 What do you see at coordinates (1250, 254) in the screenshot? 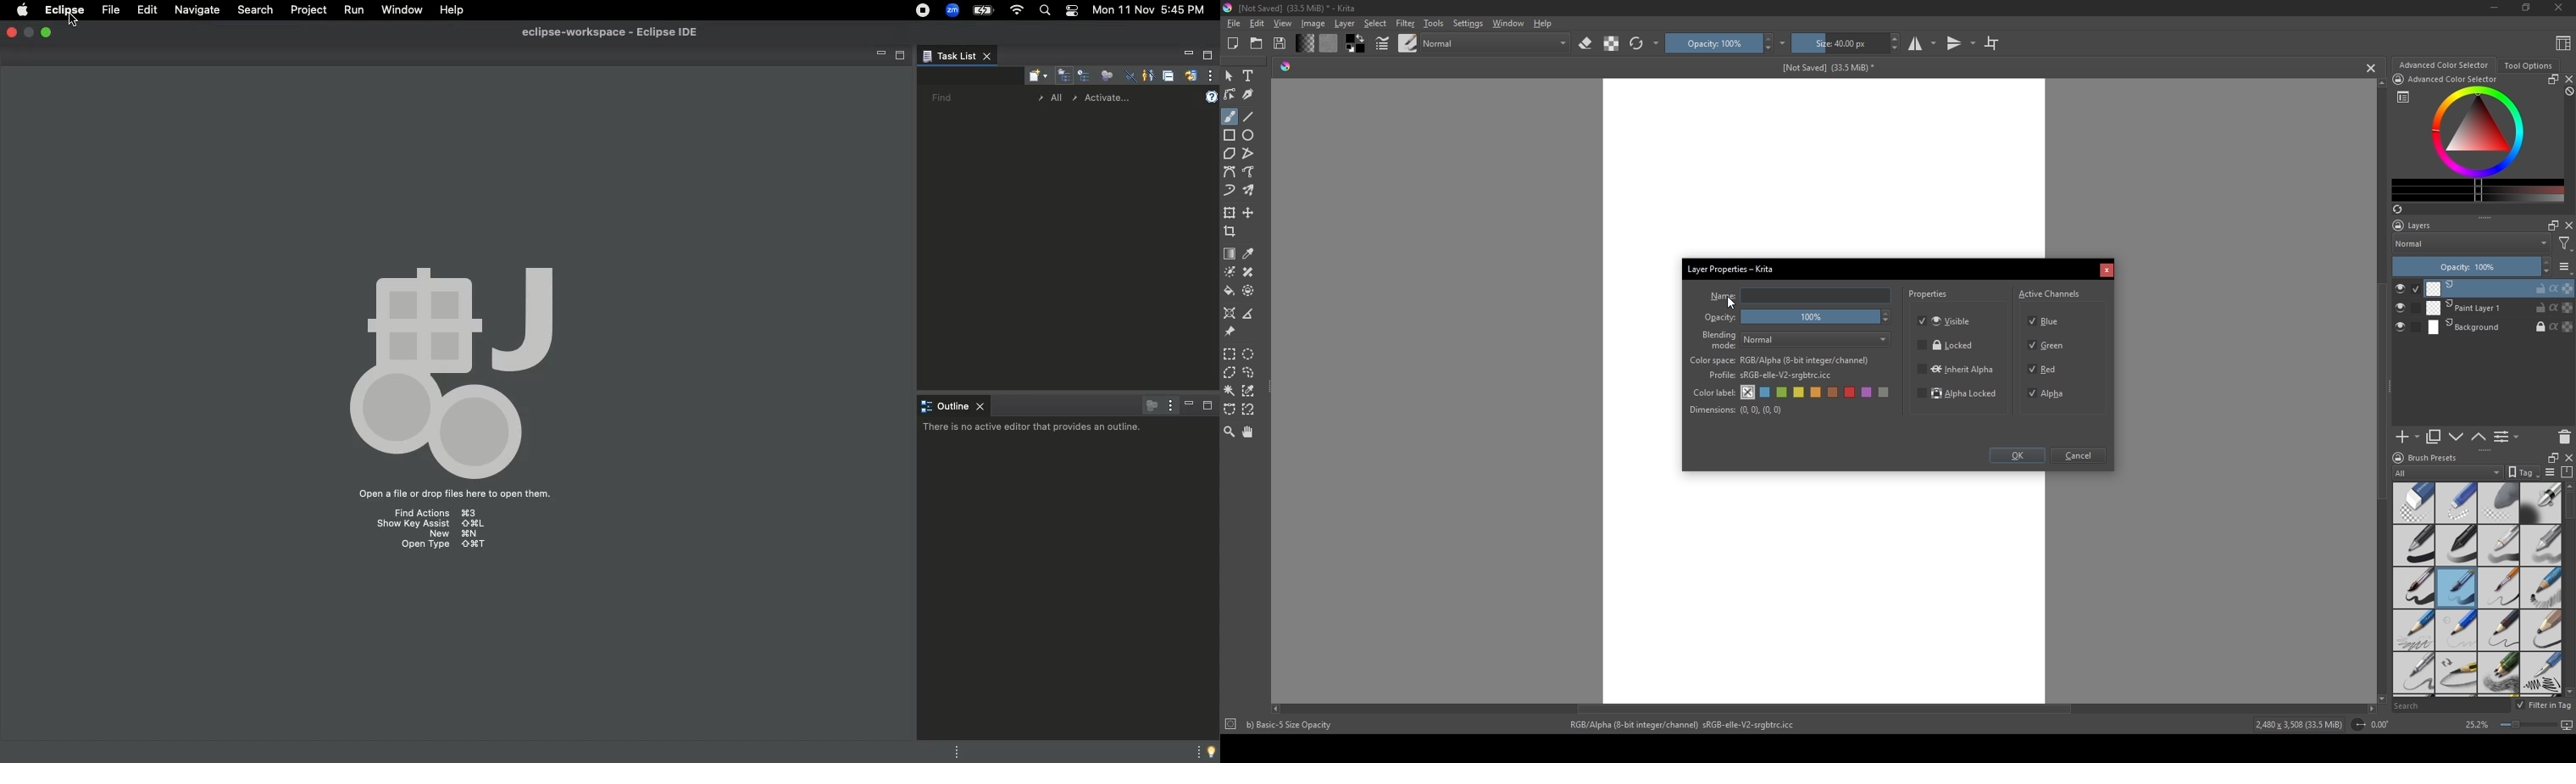
I see `eyedropper` at bounding box center [1250, 254].